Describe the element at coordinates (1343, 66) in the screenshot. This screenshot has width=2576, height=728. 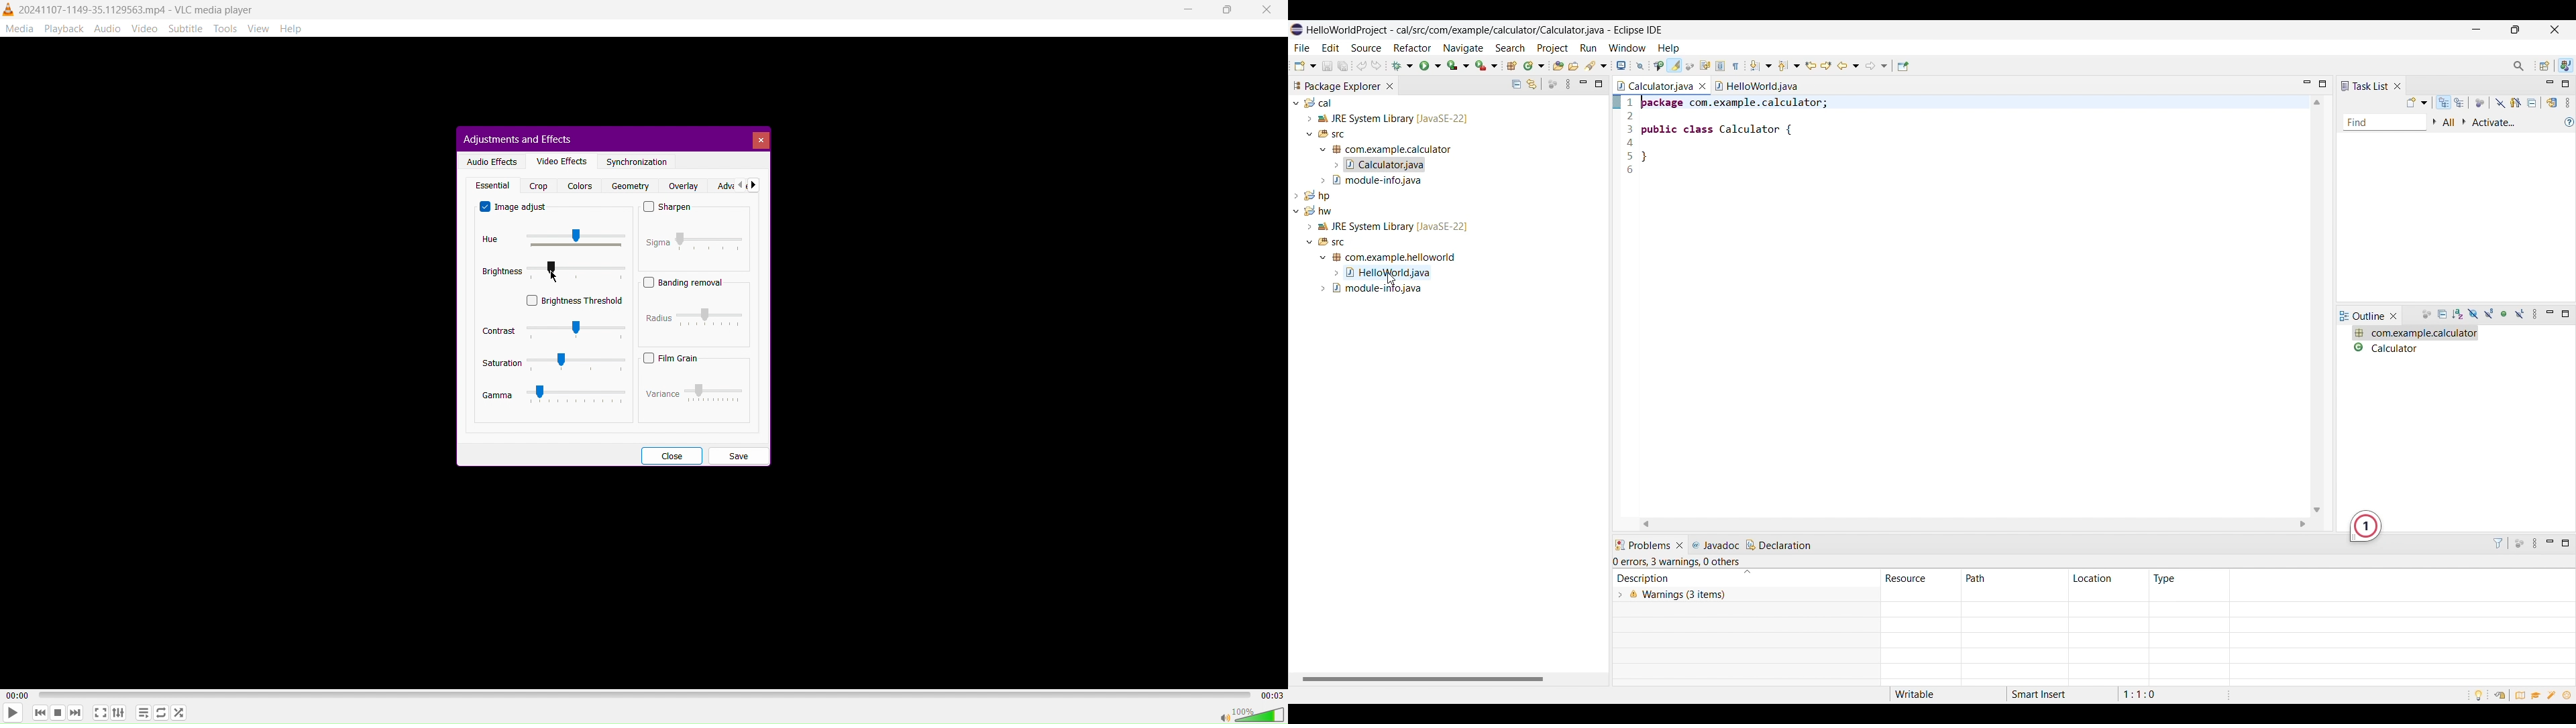
I see `Save all` at that location.